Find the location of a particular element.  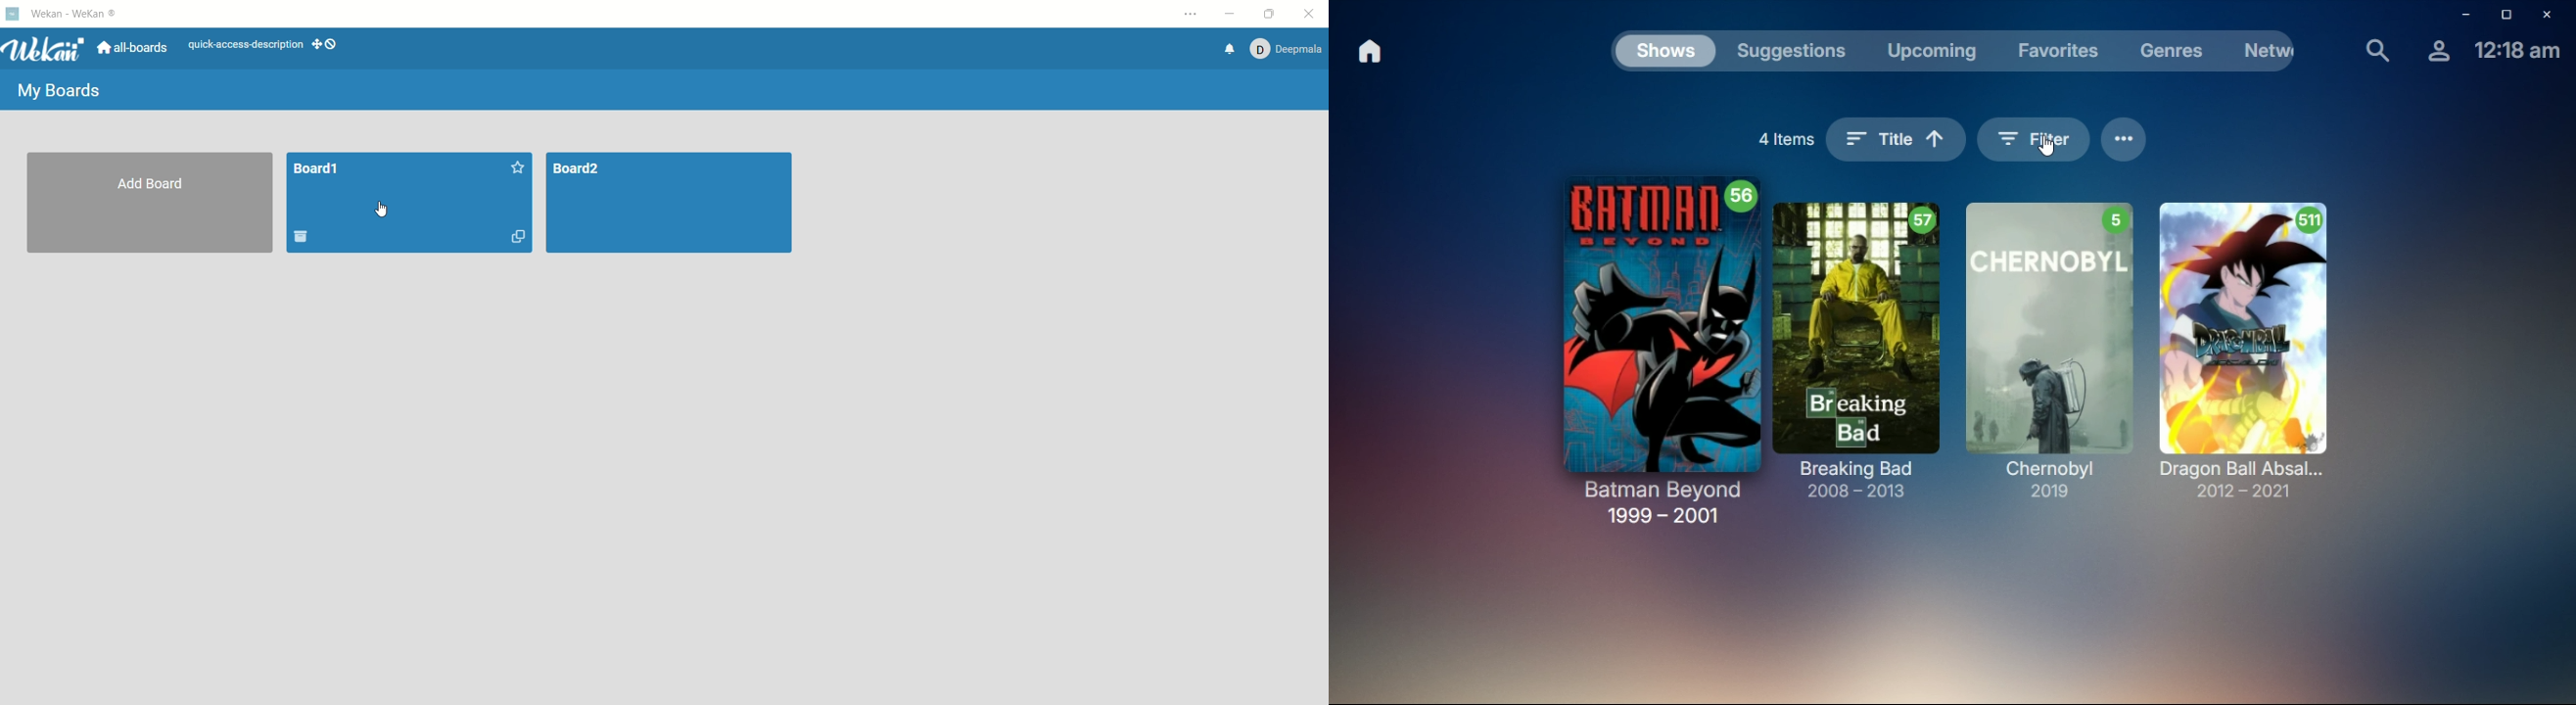

show-desktop-drag-handles is located at coordinates (334, 43).